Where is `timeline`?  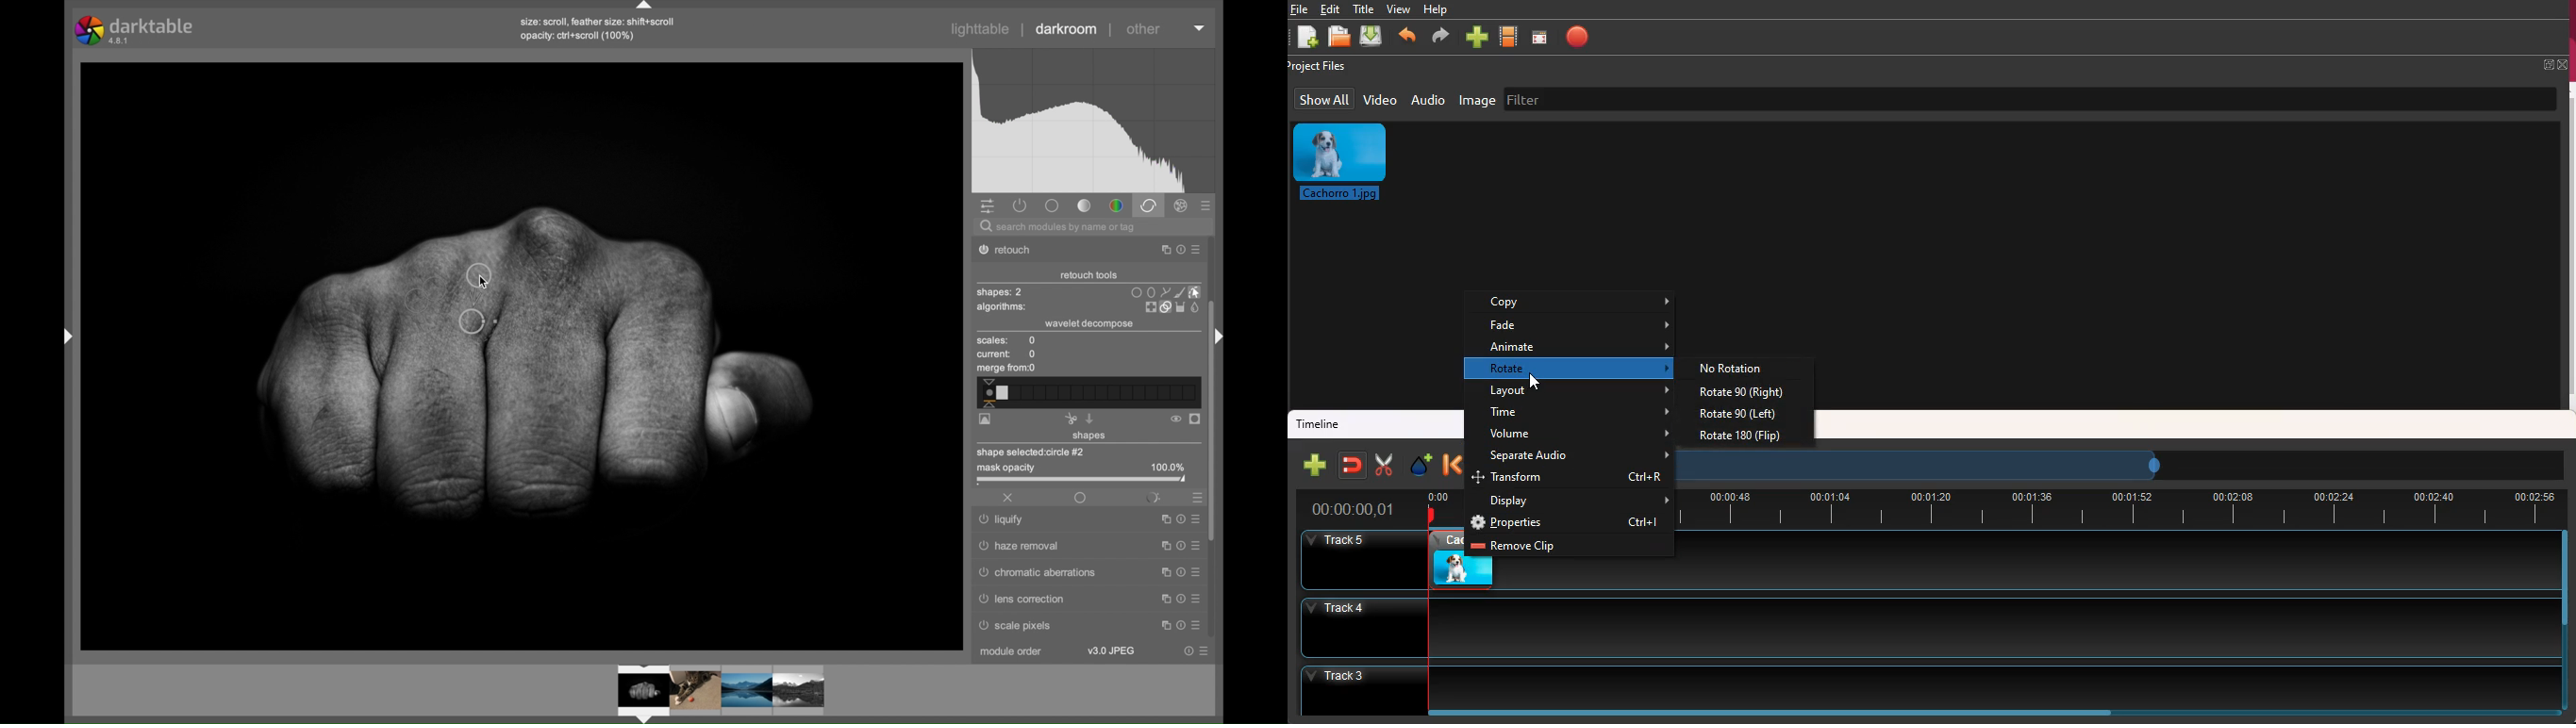 timeline is located at coordinates (2124, 506).